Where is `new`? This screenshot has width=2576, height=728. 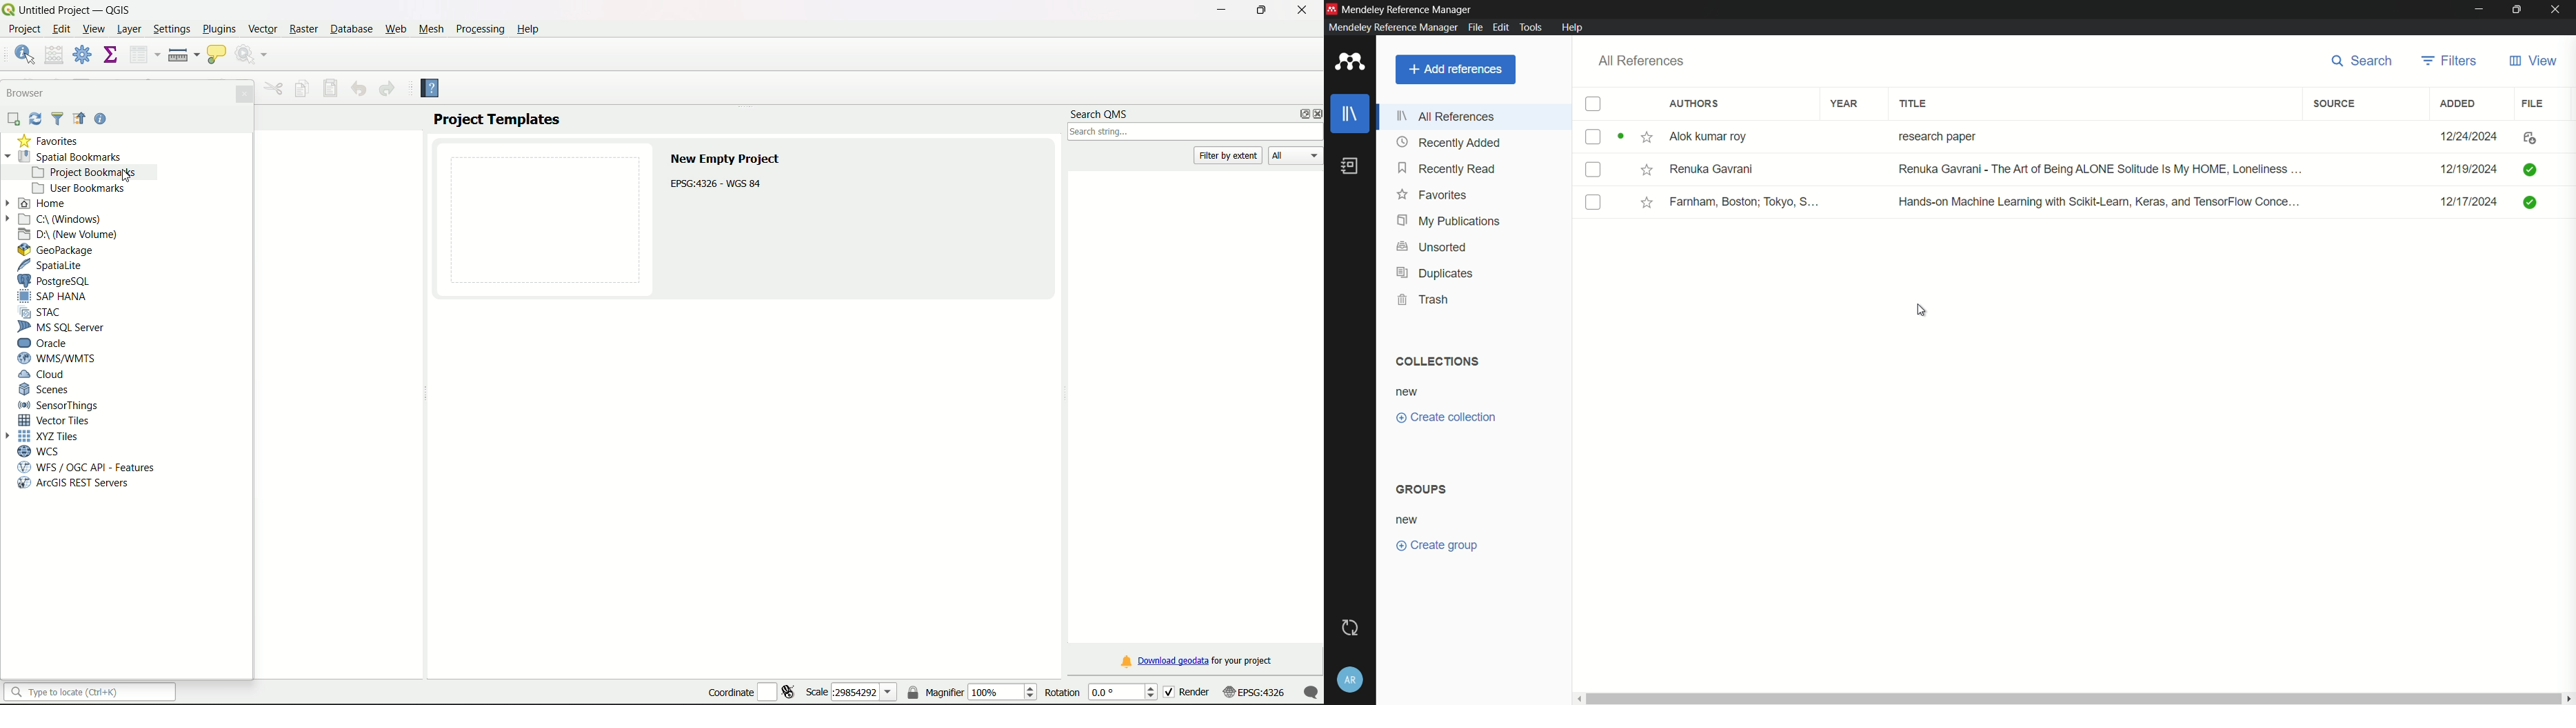 new is located at coordinates (1407, 393).